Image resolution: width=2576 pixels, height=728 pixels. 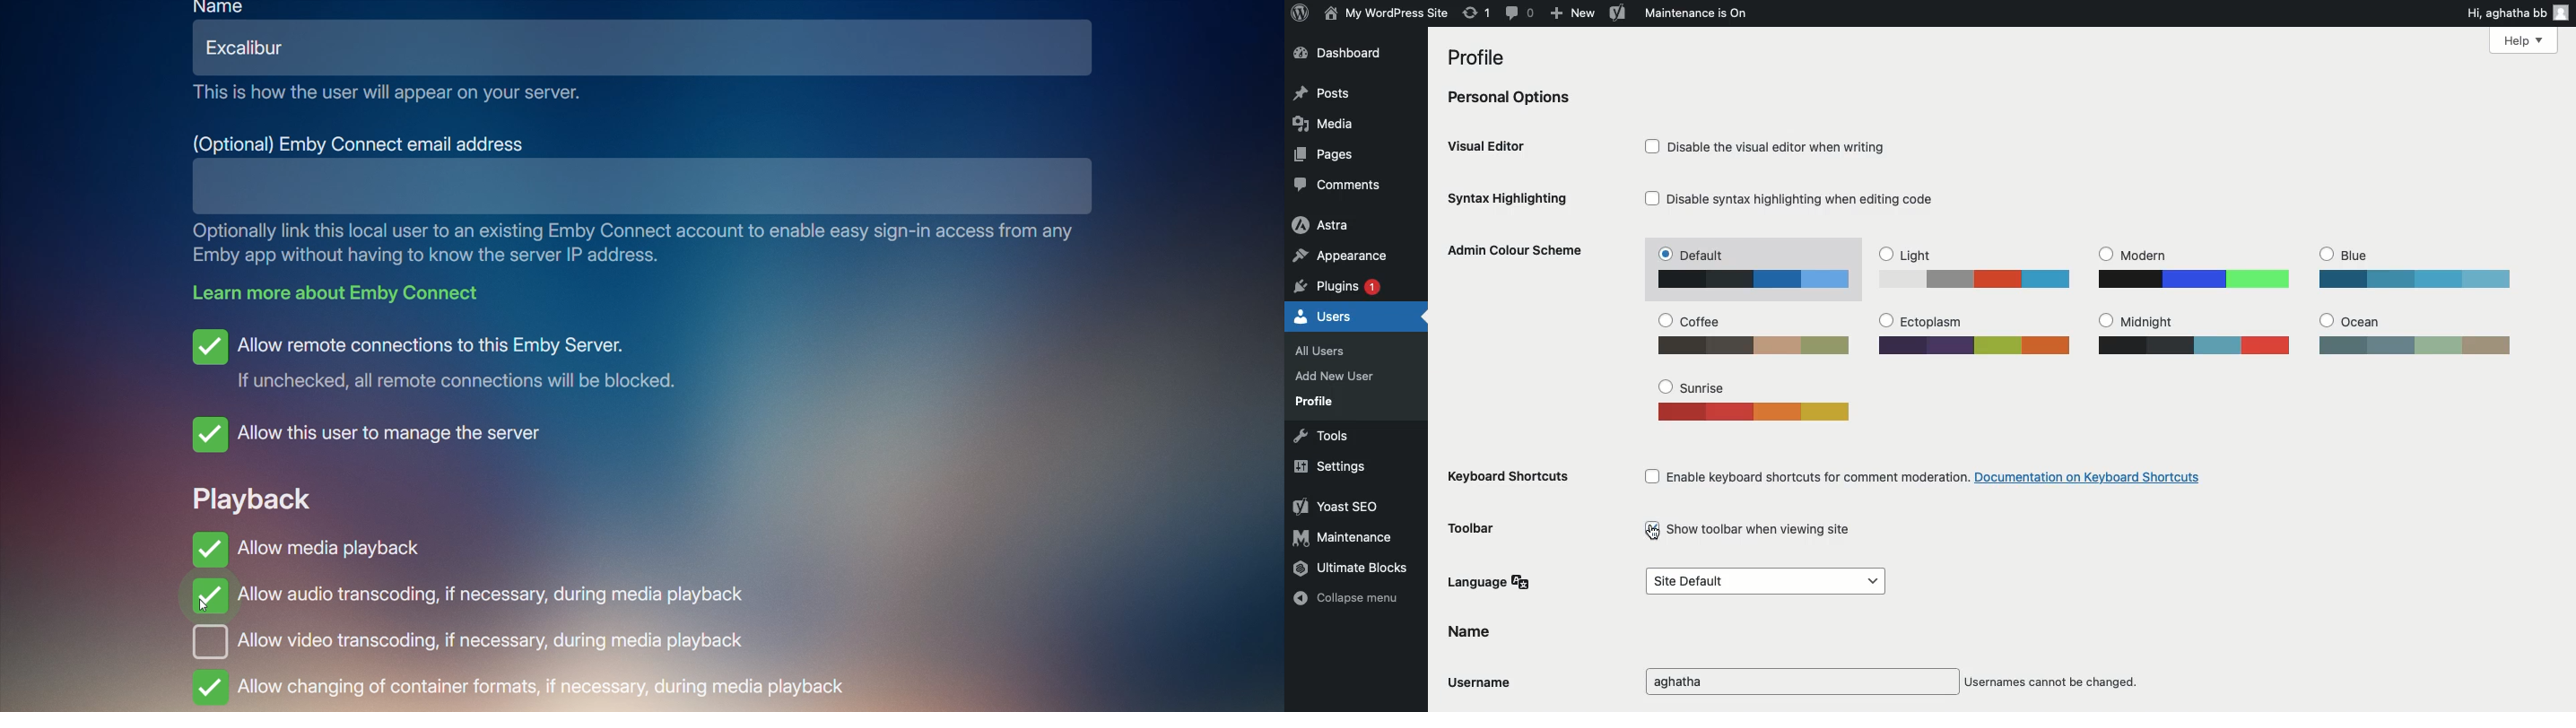 What do you see at coordinates (1761, 400) in the screenshot?
I see `Sunrise` at bounding box center [1761, 400].